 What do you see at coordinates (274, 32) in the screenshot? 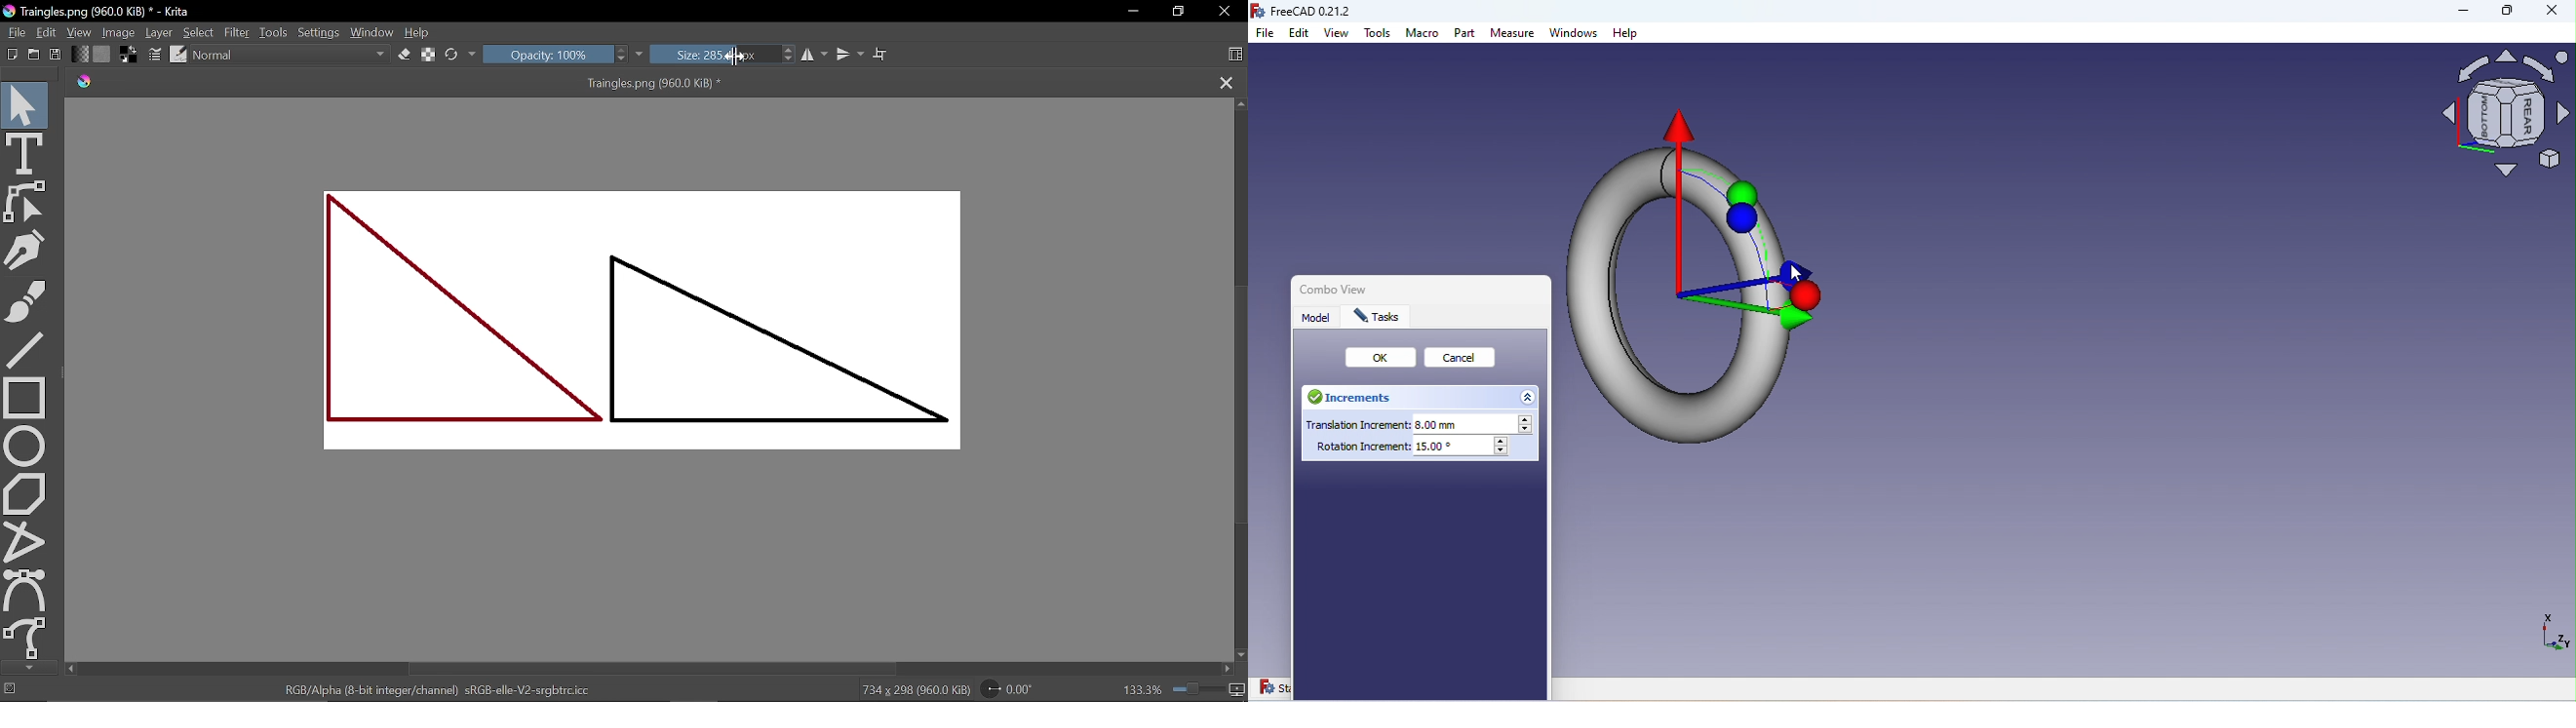
I see `Tools` at bounding box center [274, 32].